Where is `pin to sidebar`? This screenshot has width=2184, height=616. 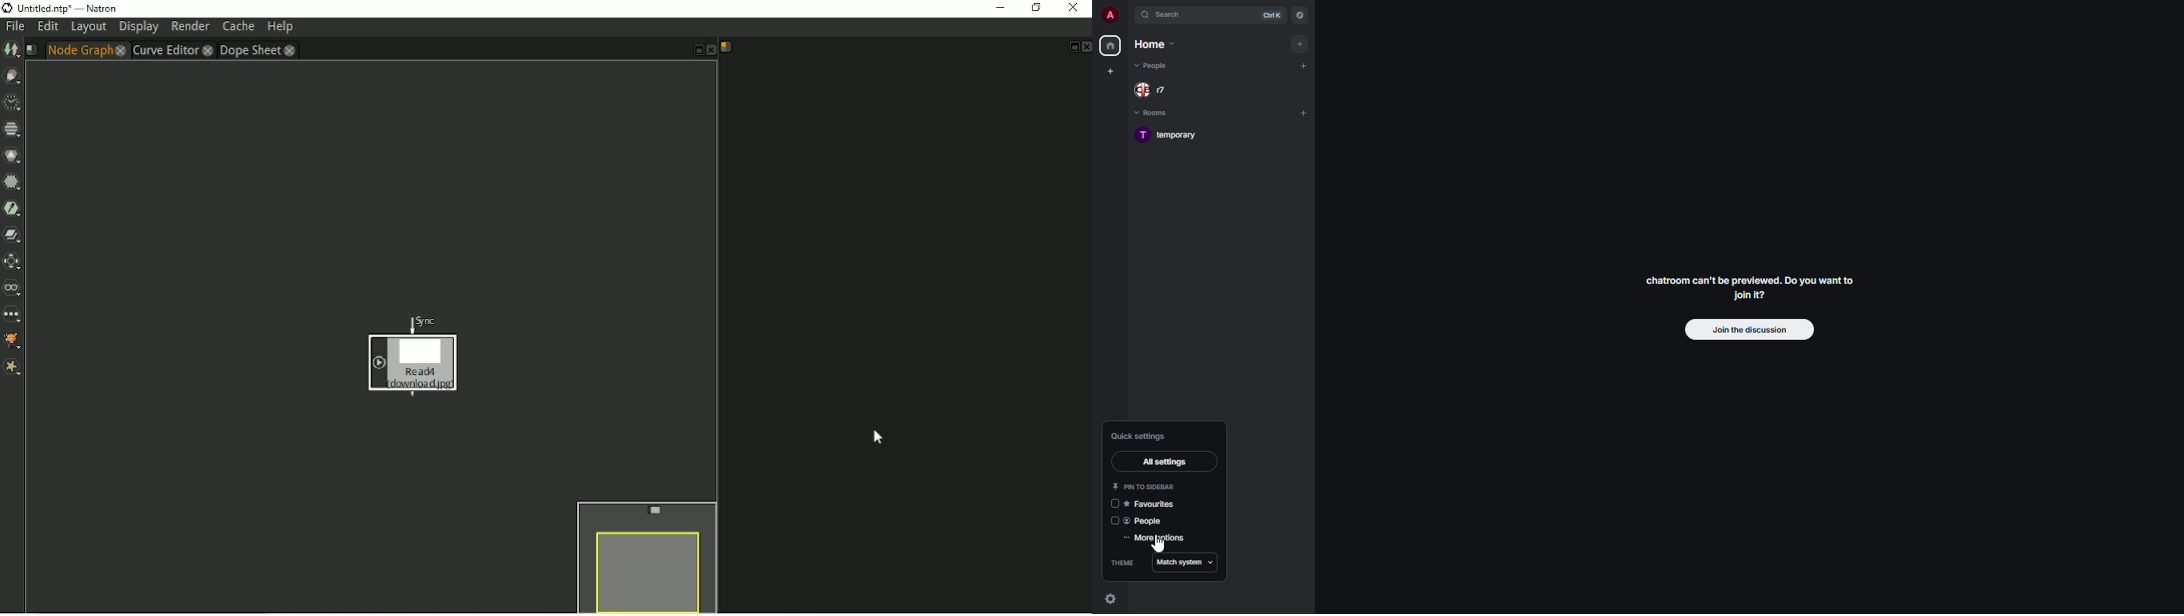 pin to sidebar is located at coordinates (1144, 486).